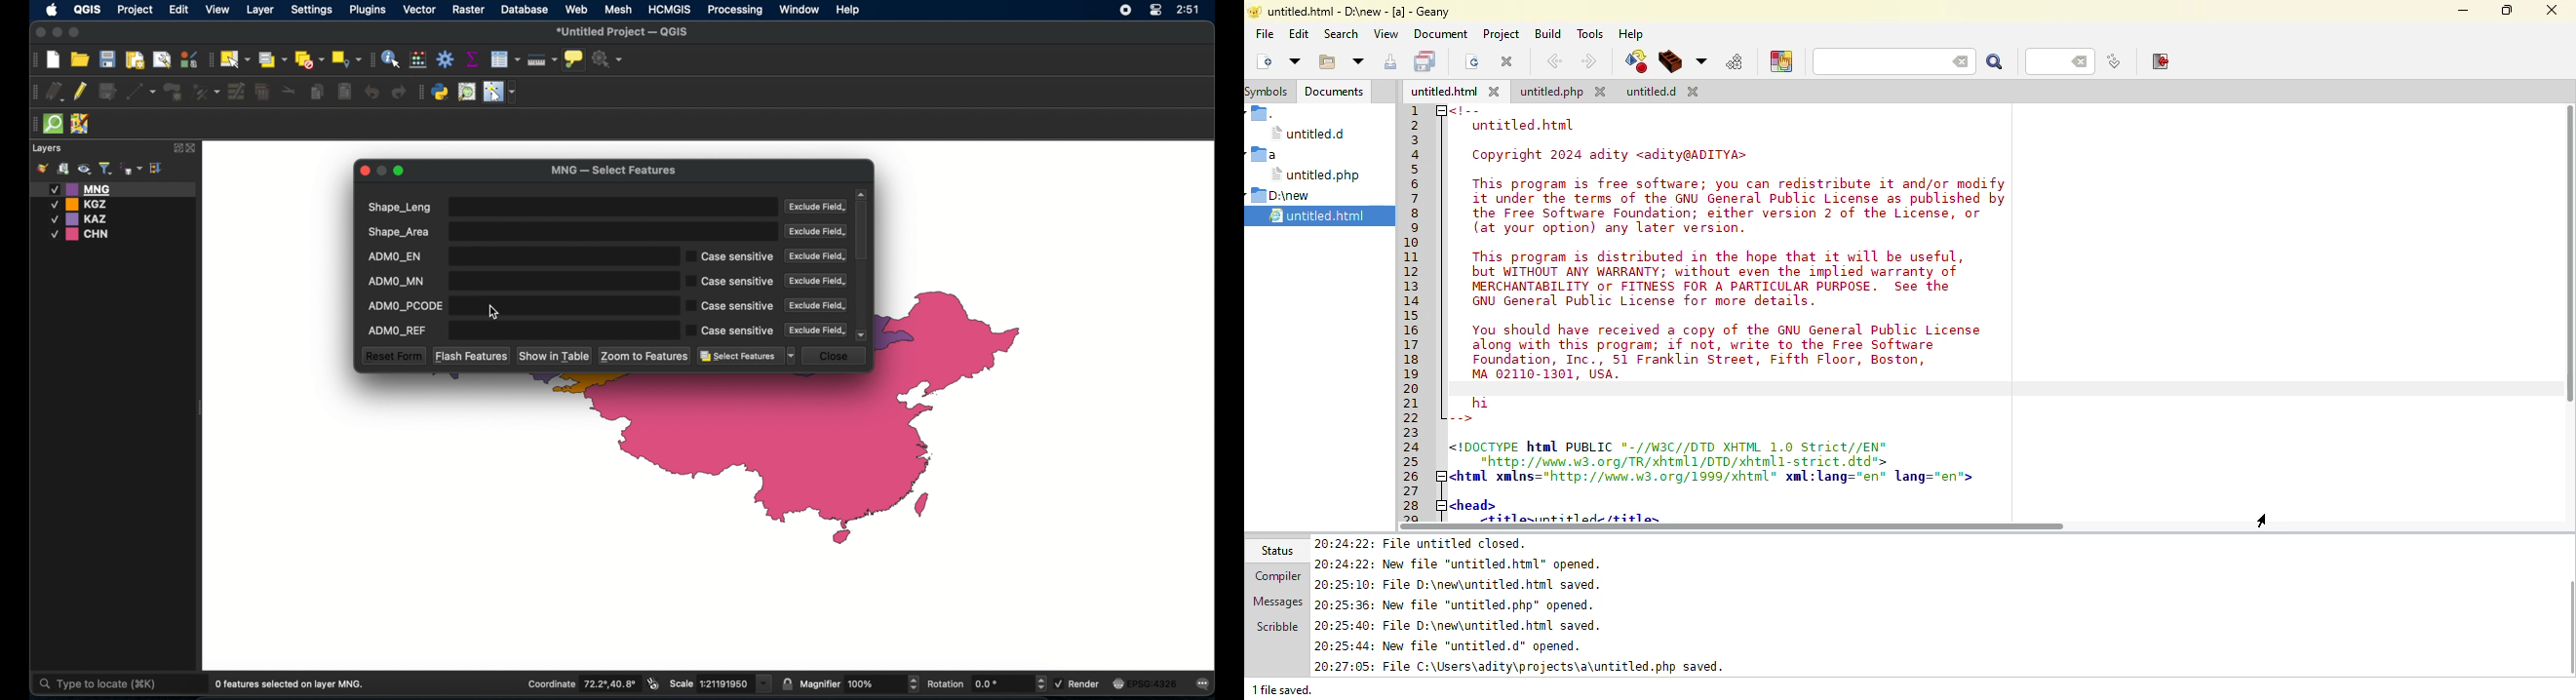  What do you see at coordinates (817, 231) in the screenshot?
I see `exclude field` at bounding box center [817, 231].